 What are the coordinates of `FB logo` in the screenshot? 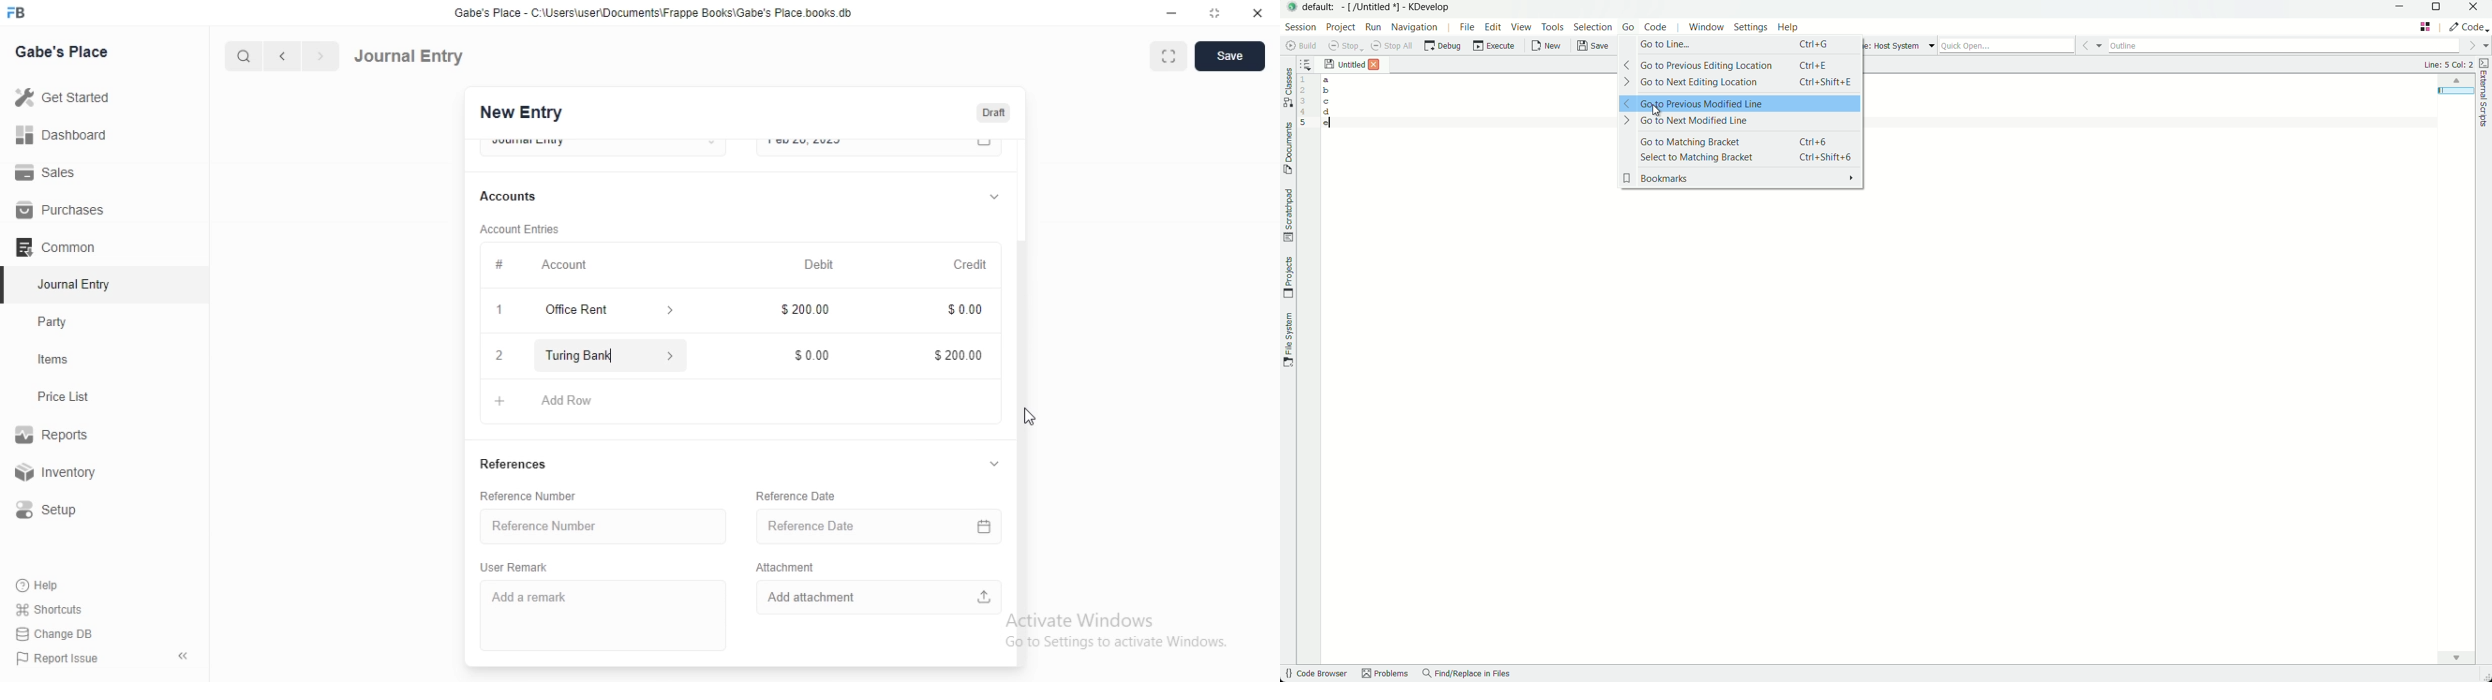 It's located at (18, 13).